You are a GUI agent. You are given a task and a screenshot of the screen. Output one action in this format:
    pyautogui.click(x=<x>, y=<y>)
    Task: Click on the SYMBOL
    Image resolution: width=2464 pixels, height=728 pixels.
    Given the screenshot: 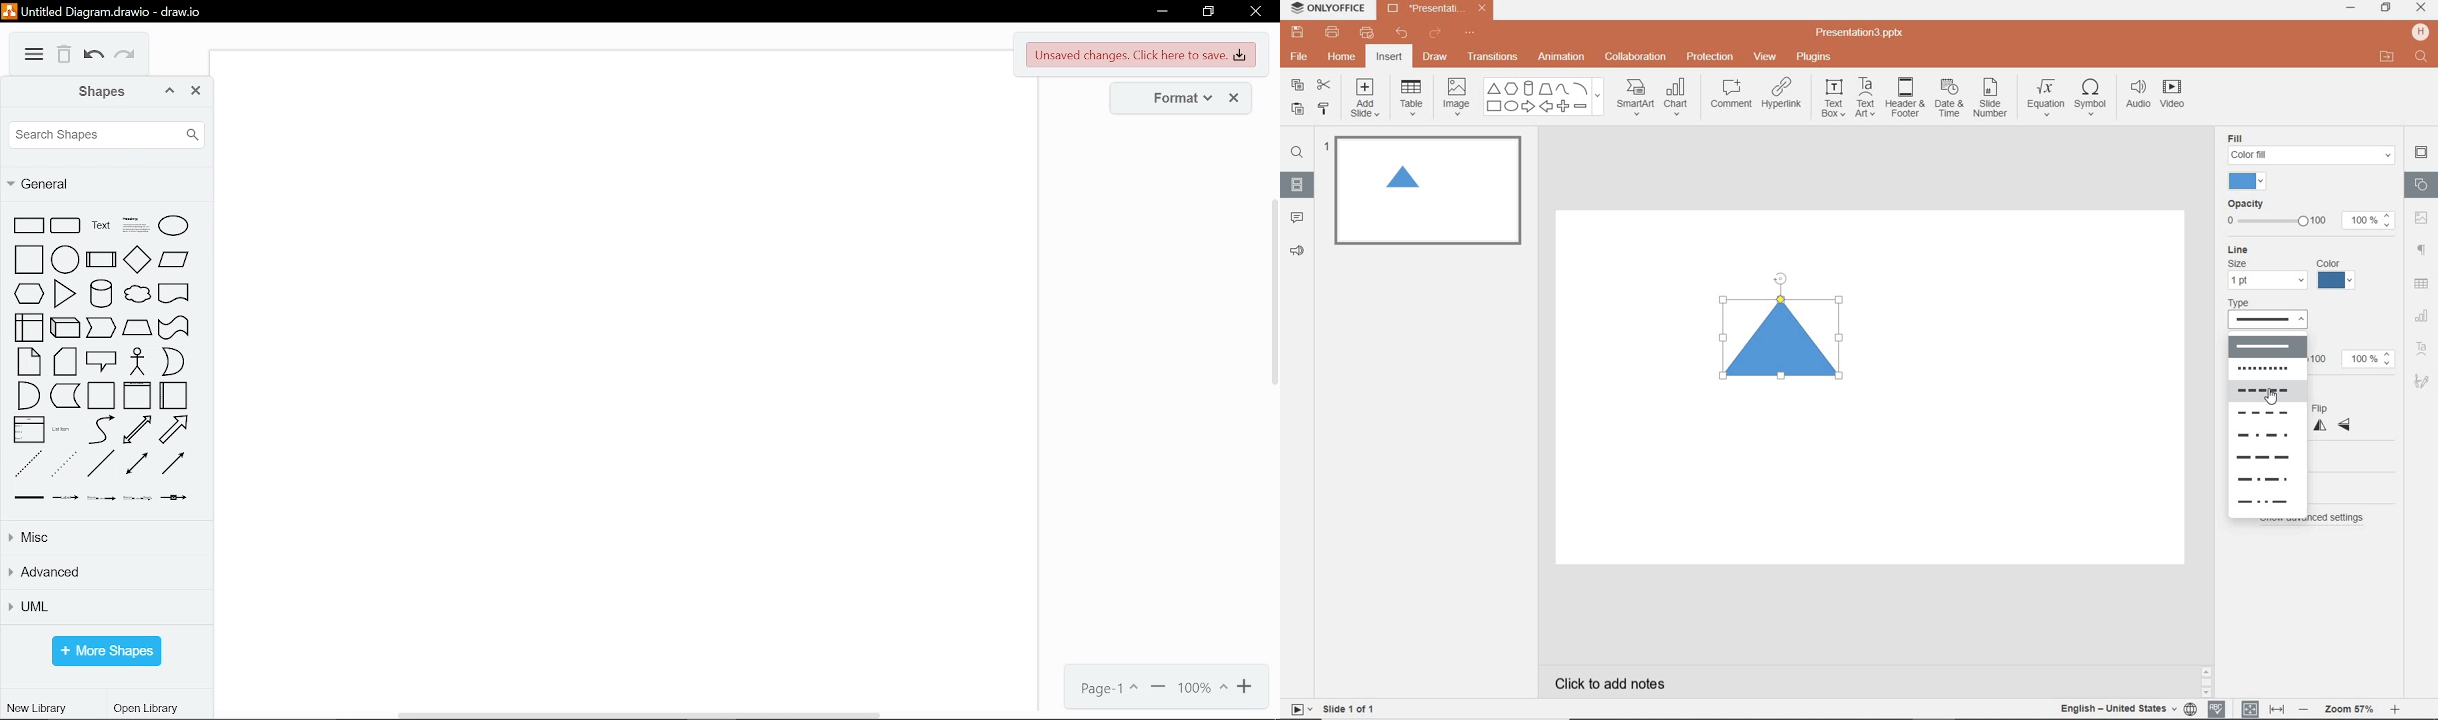 What is the action you would take?
    pyautogui.click(x=2093, y=94)
    